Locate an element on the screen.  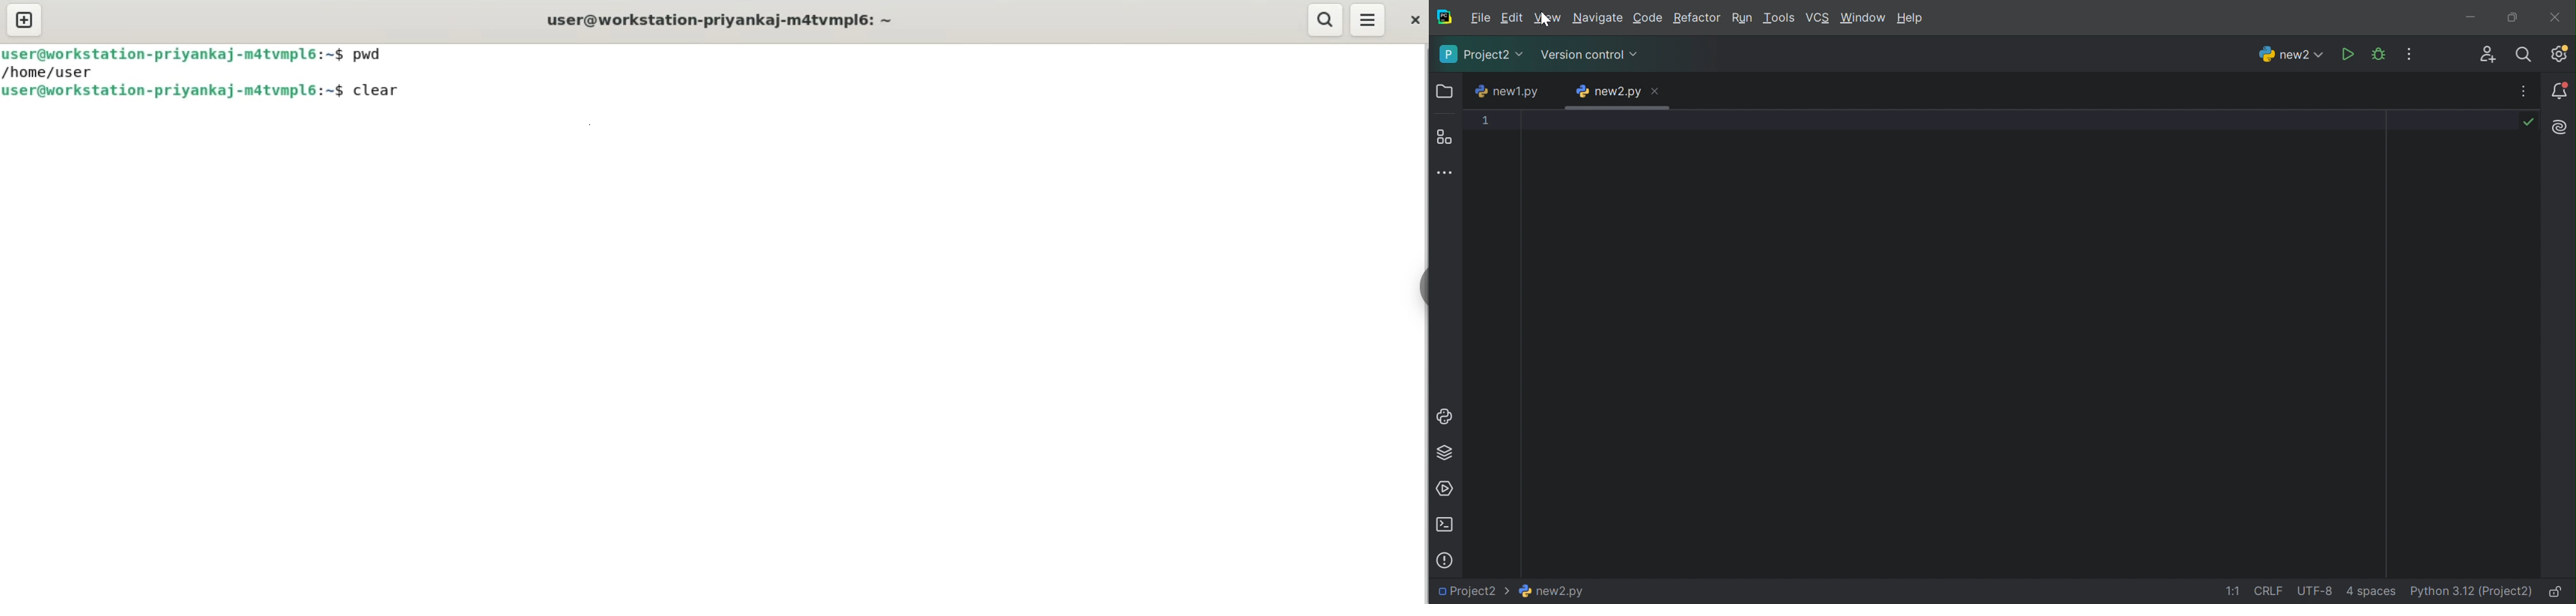
Version control is located at coordinates (1589, 55).